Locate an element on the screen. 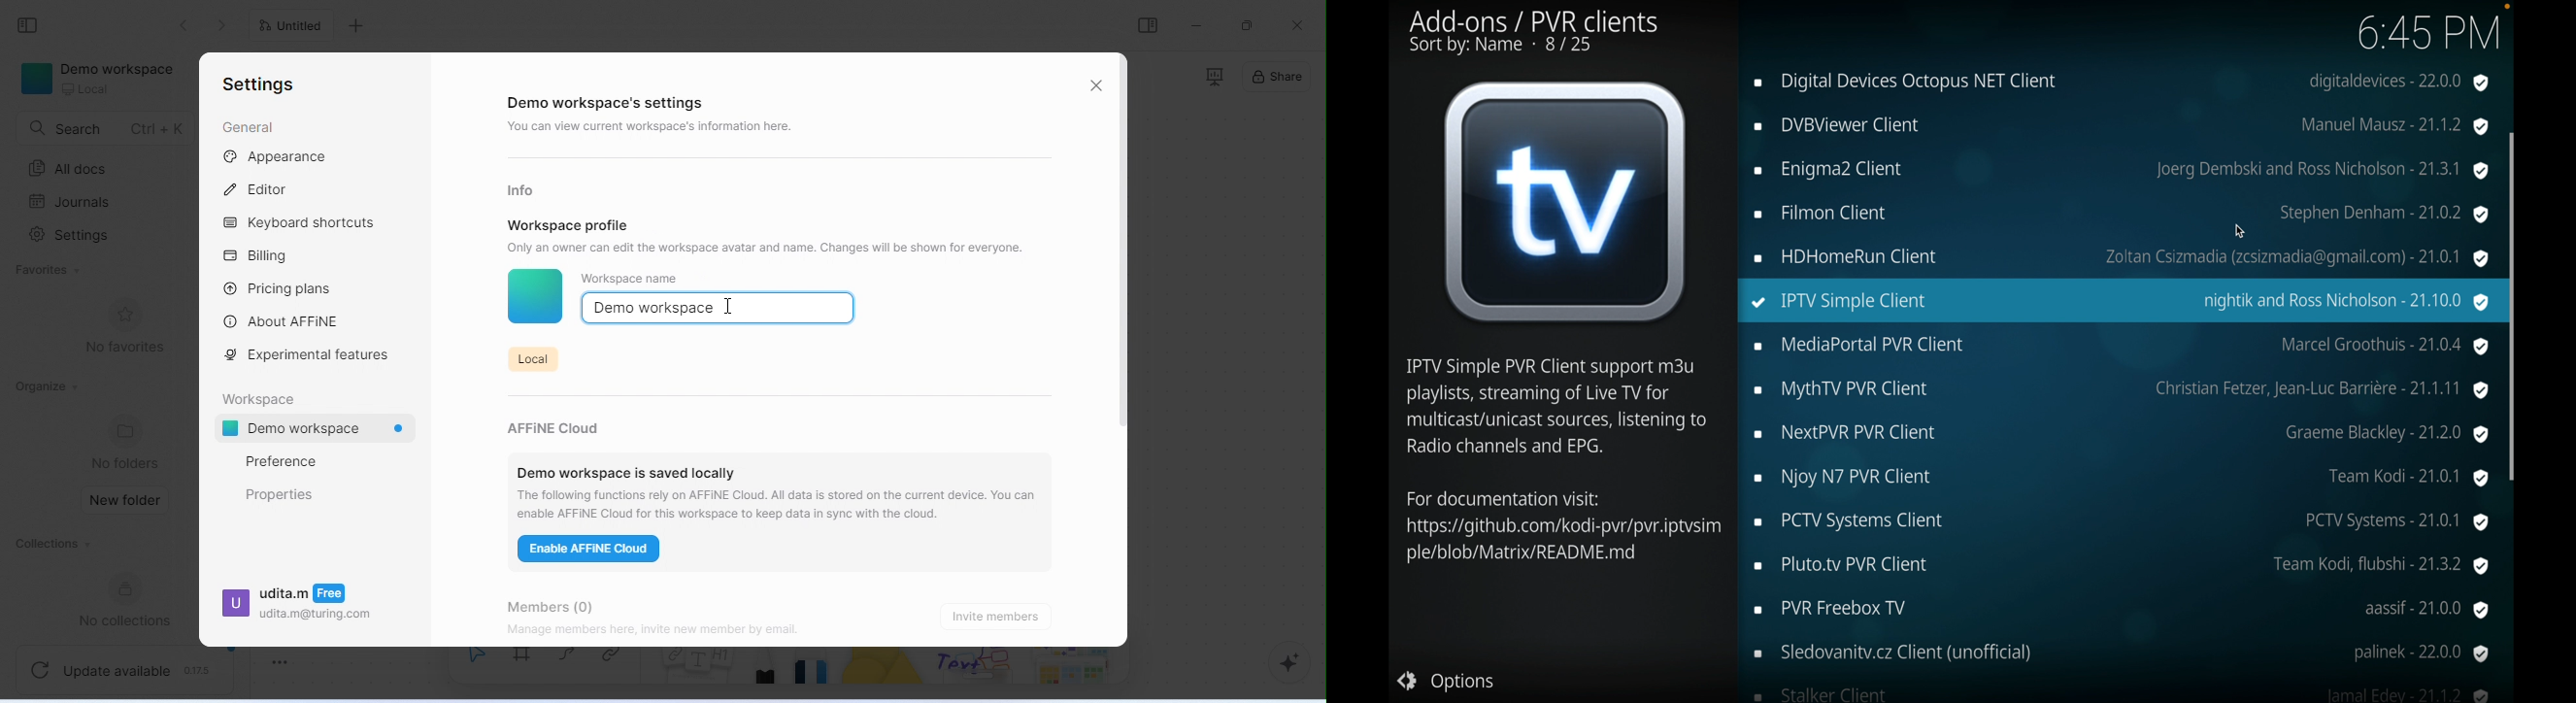  search is located at coordinates (106, 128).